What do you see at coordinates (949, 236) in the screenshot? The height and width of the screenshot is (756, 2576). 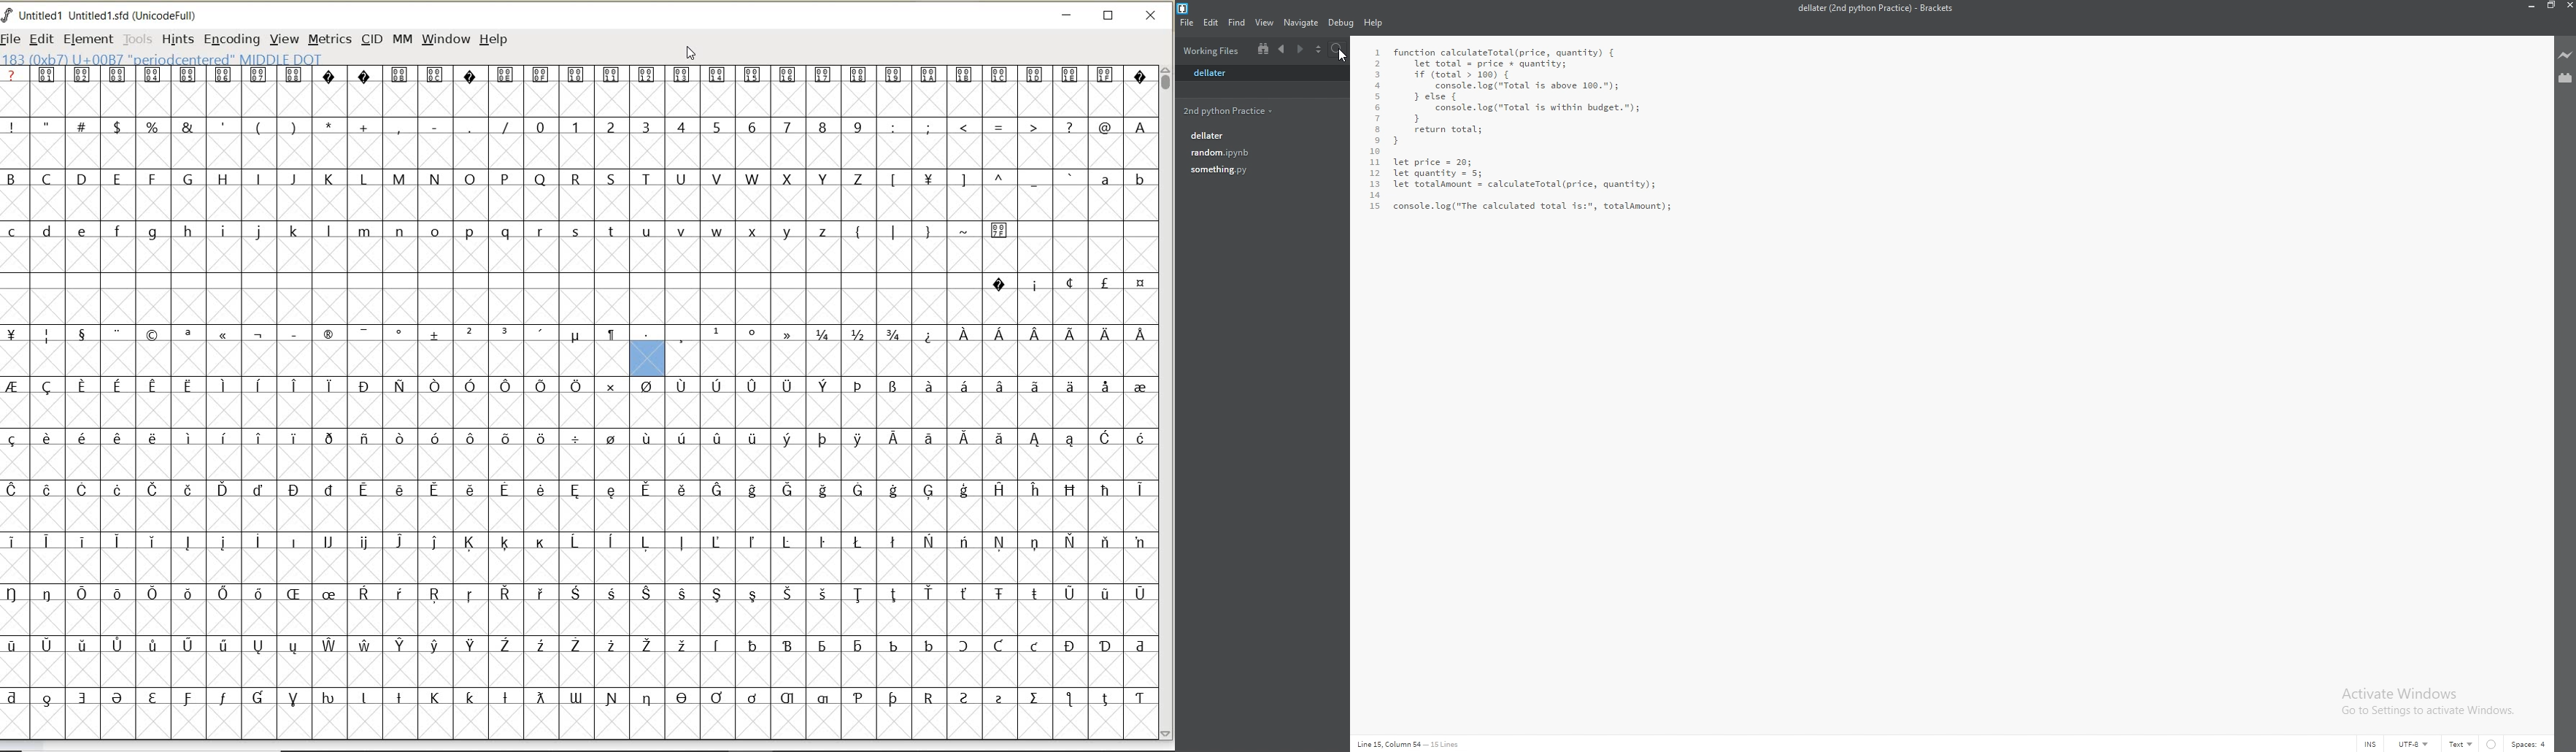 I see `special characters` at bounding box center [949, 236].